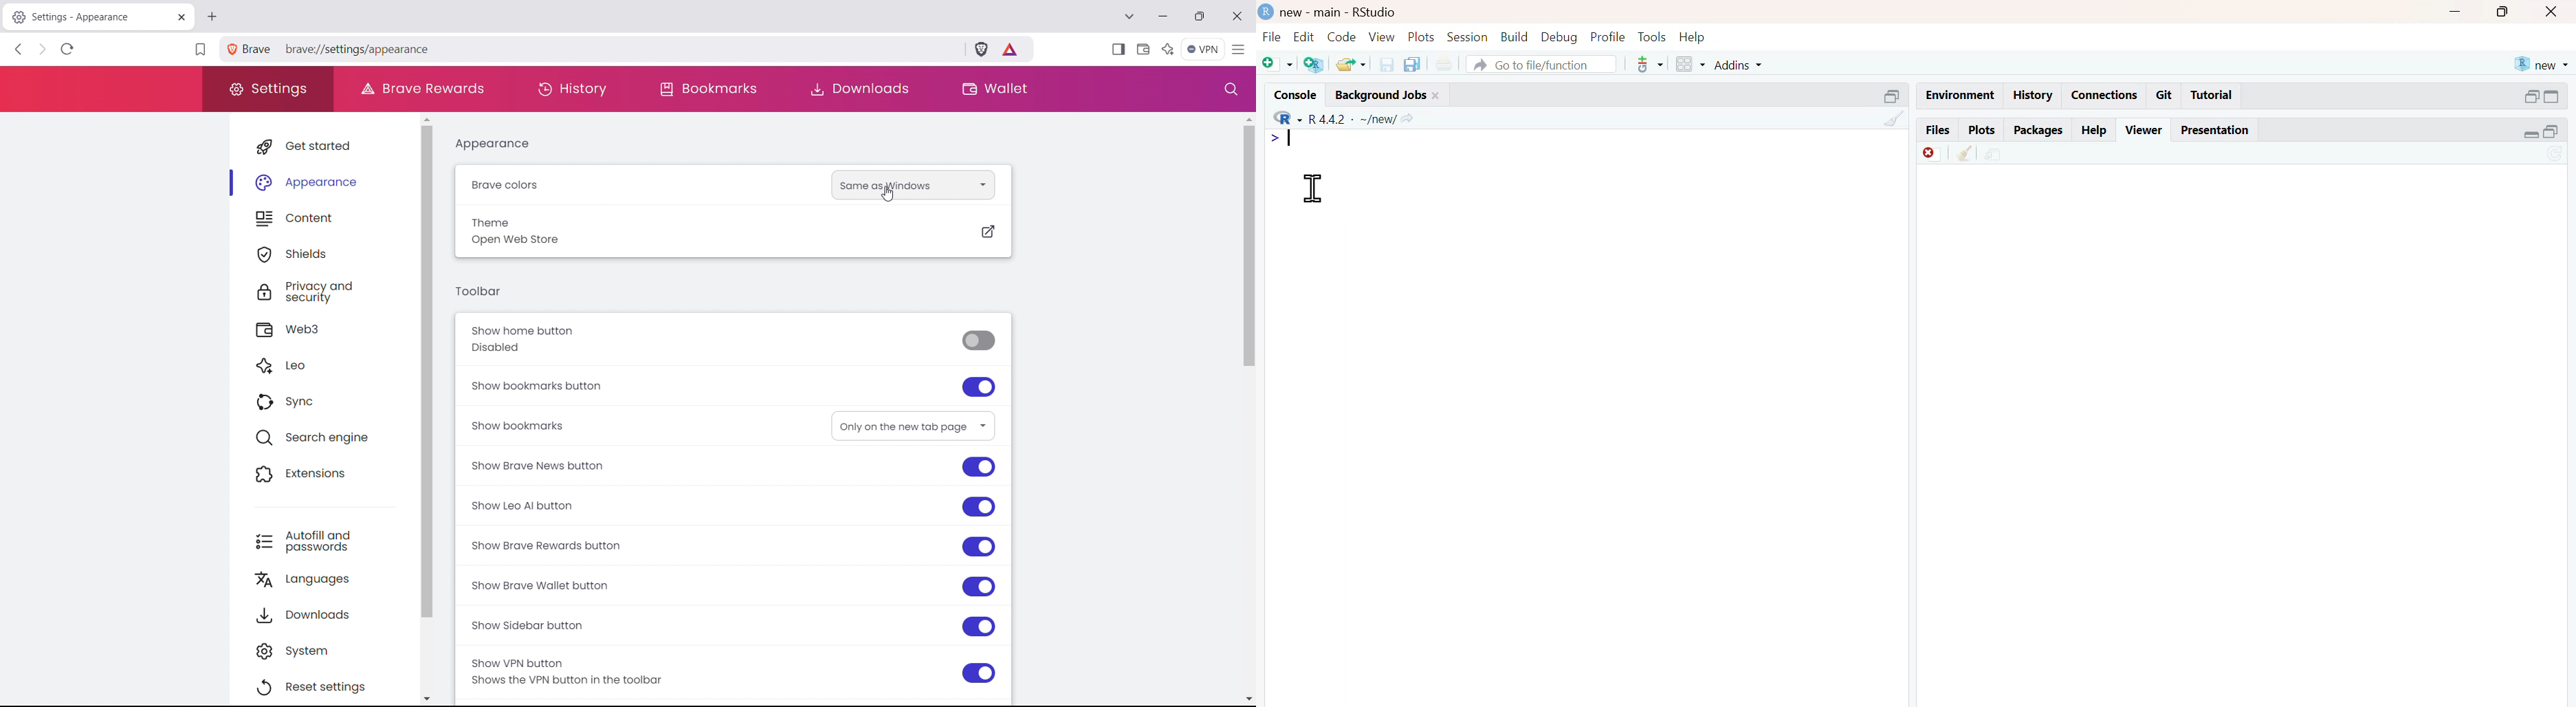 This screenshot has height=728, width=2576. I want to click on cursor, so click(887, 196).